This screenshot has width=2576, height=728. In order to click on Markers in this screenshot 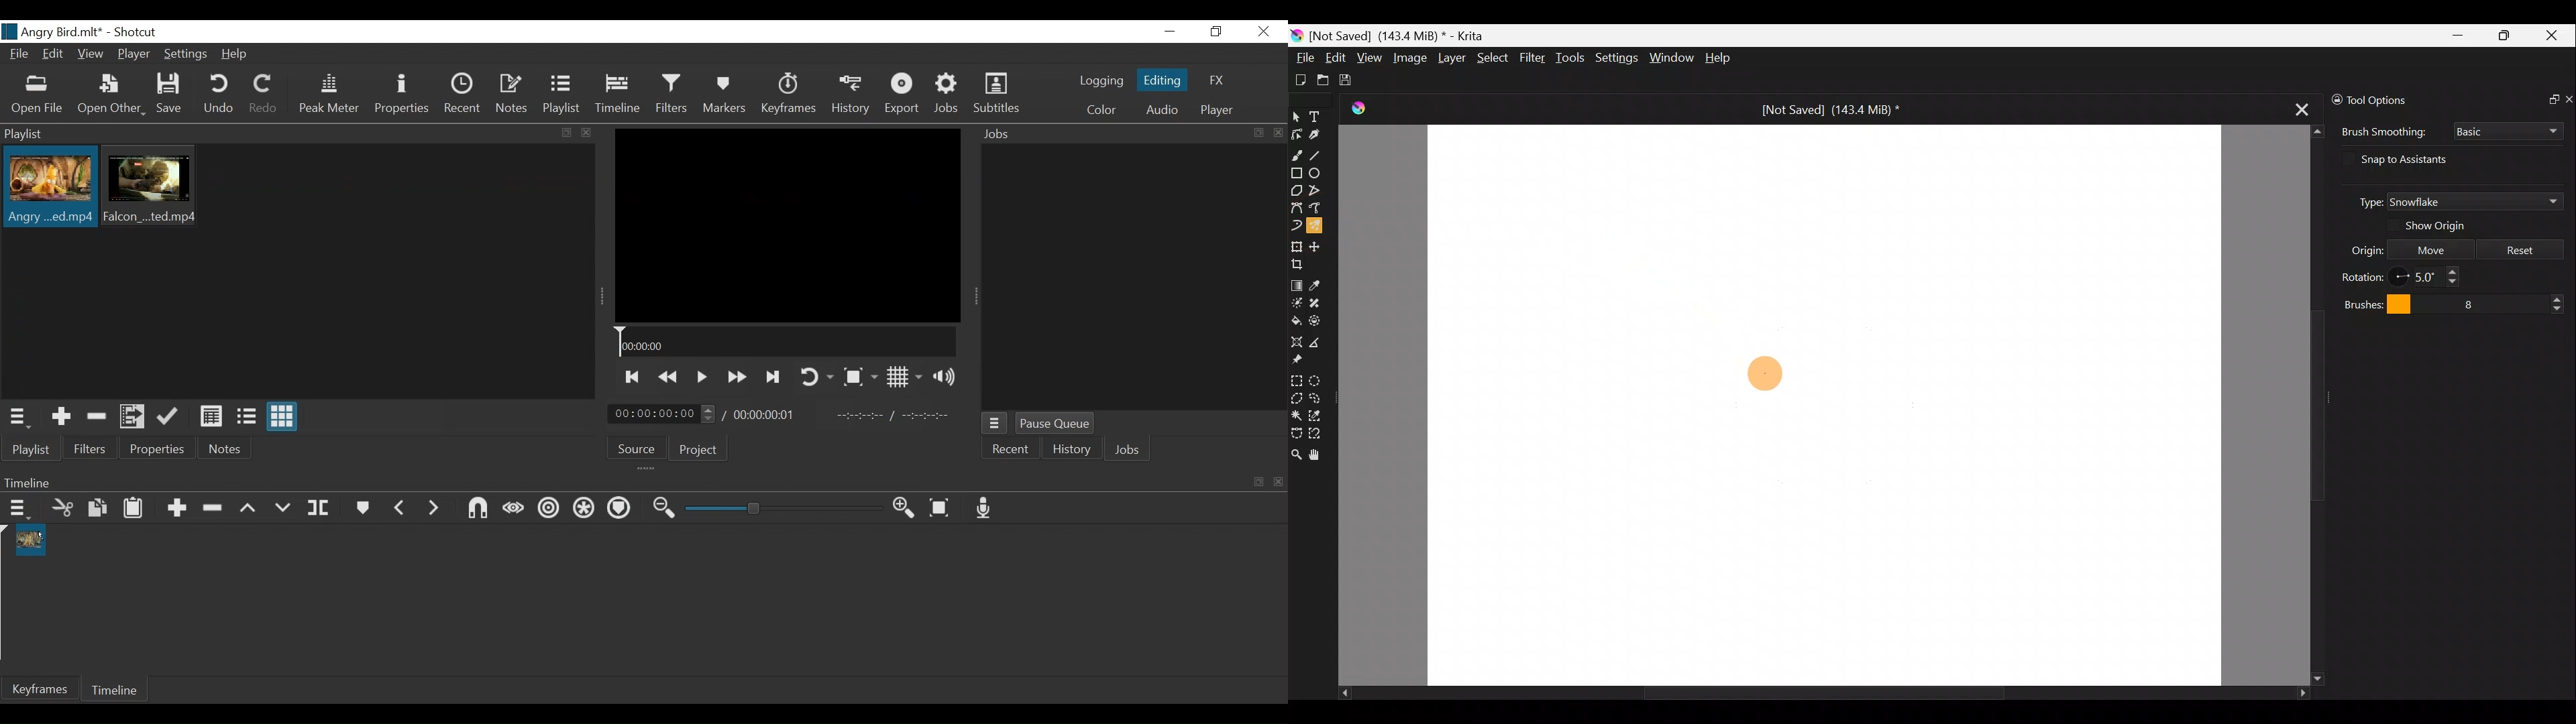, I will do `click(364, 509)`.